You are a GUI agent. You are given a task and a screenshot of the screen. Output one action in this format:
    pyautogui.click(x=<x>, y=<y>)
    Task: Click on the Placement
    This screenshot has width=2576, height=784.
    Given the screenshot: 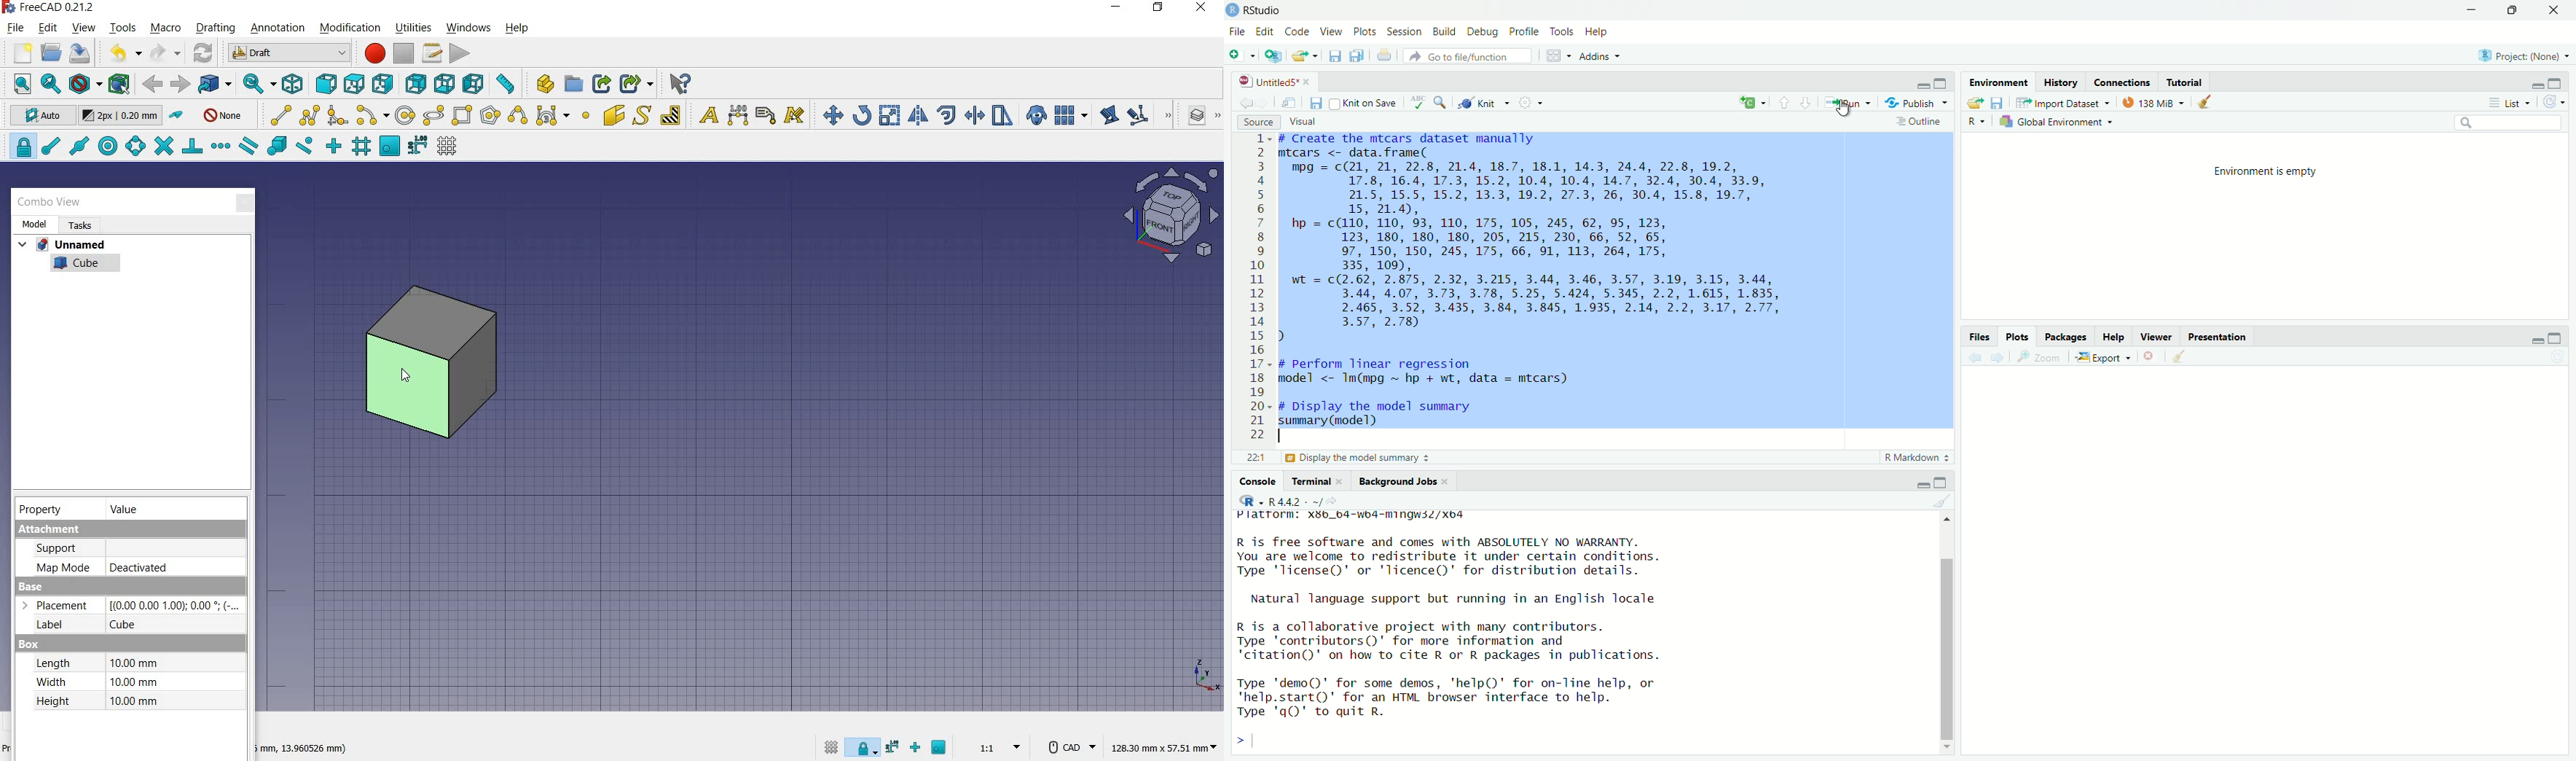 What is the action you would take?
    pyautogui.click(x=60, y=606)
    